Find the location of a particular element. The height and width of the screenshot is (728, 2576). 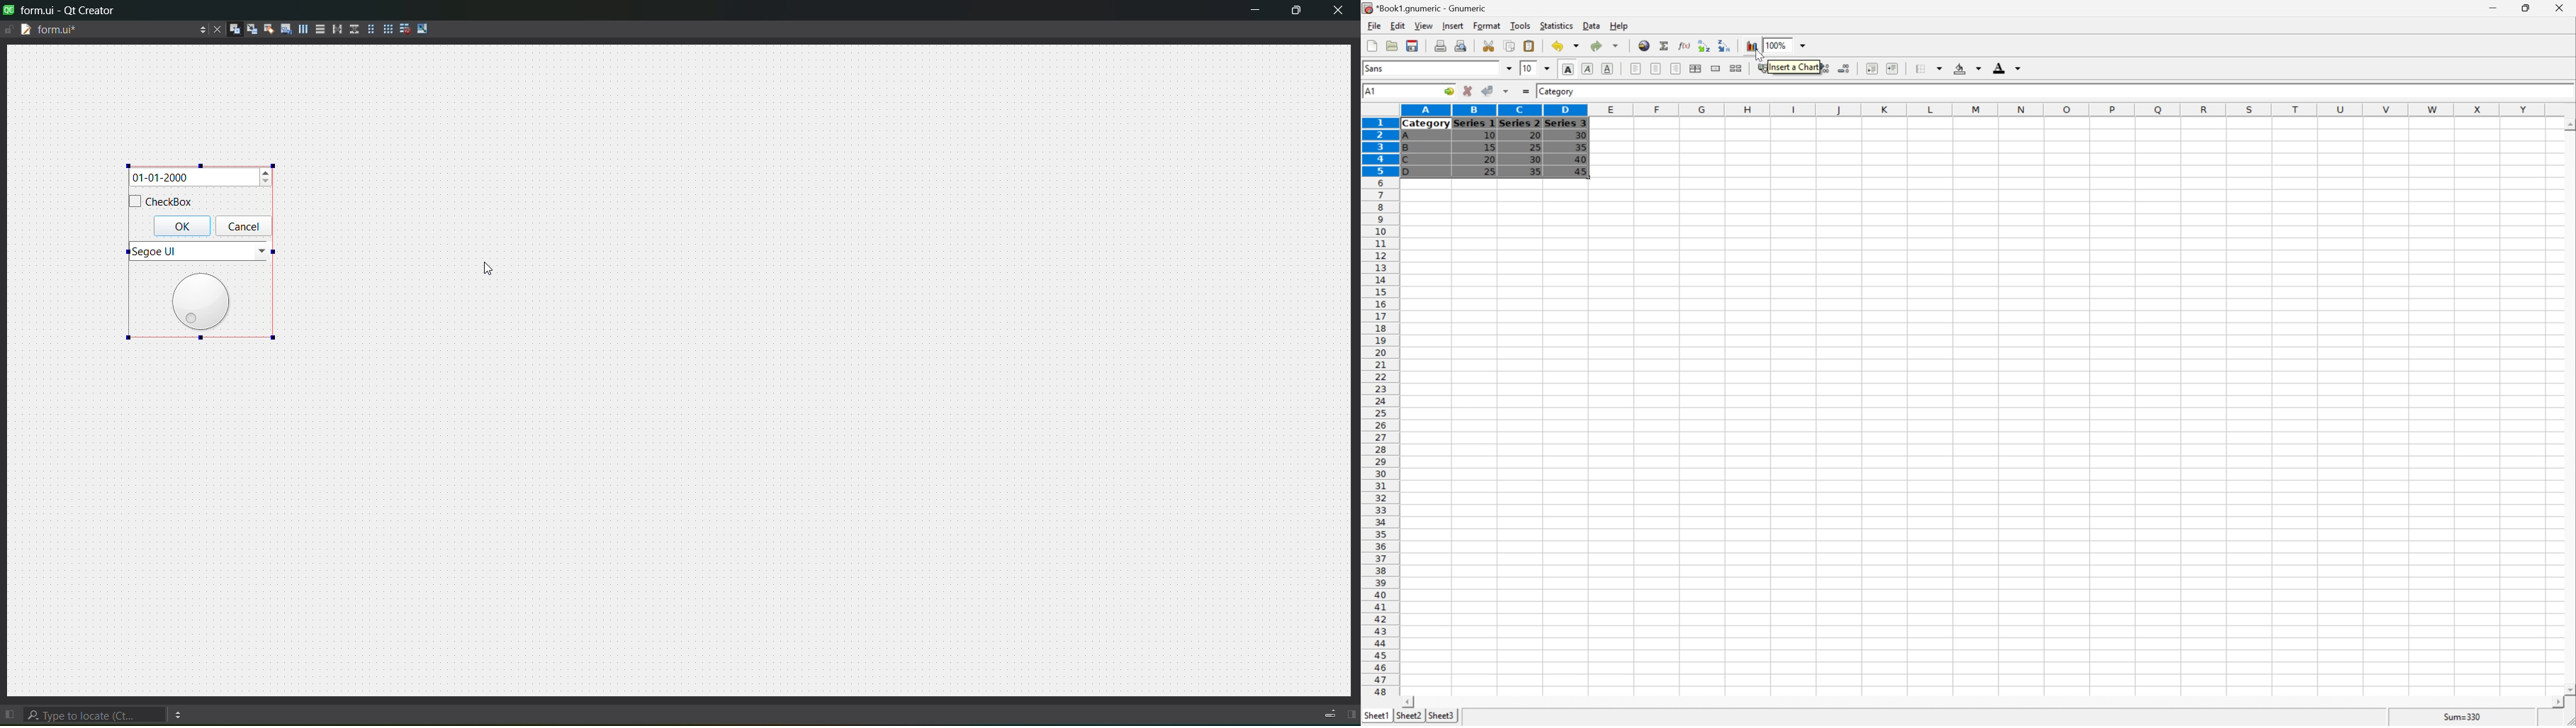

Center horizontally across selection is located at coordinates (1695, 67).